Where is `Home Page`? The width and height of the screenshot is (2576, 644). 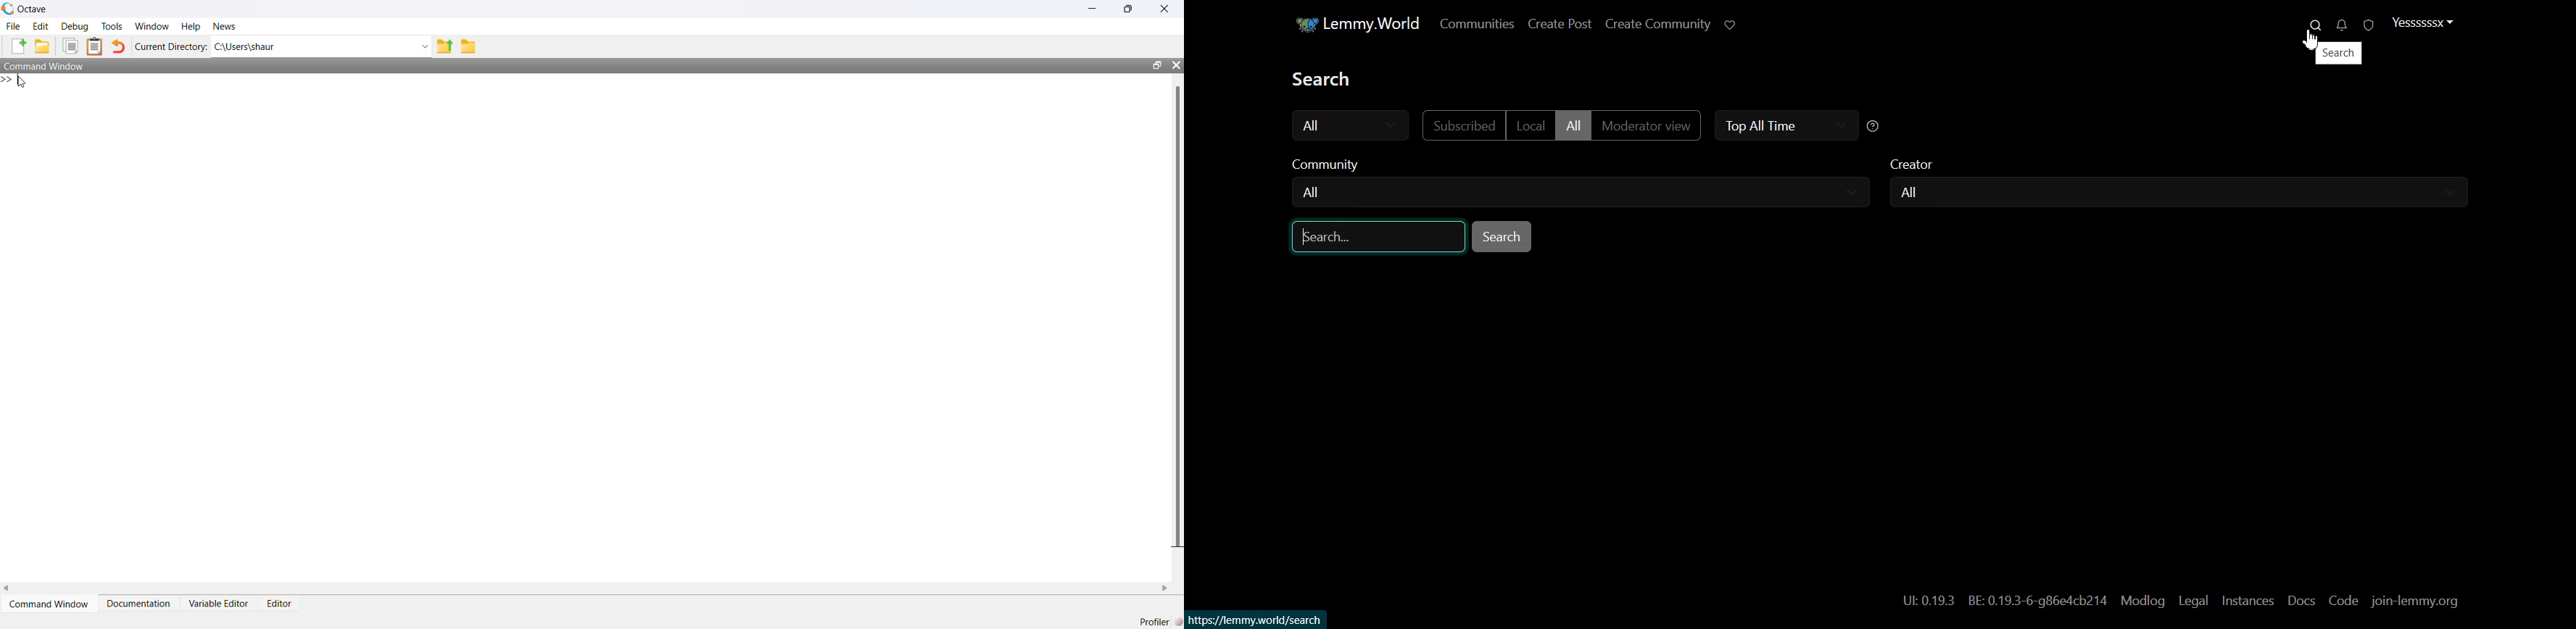
Home Page is located at coordinates (1349, 23).